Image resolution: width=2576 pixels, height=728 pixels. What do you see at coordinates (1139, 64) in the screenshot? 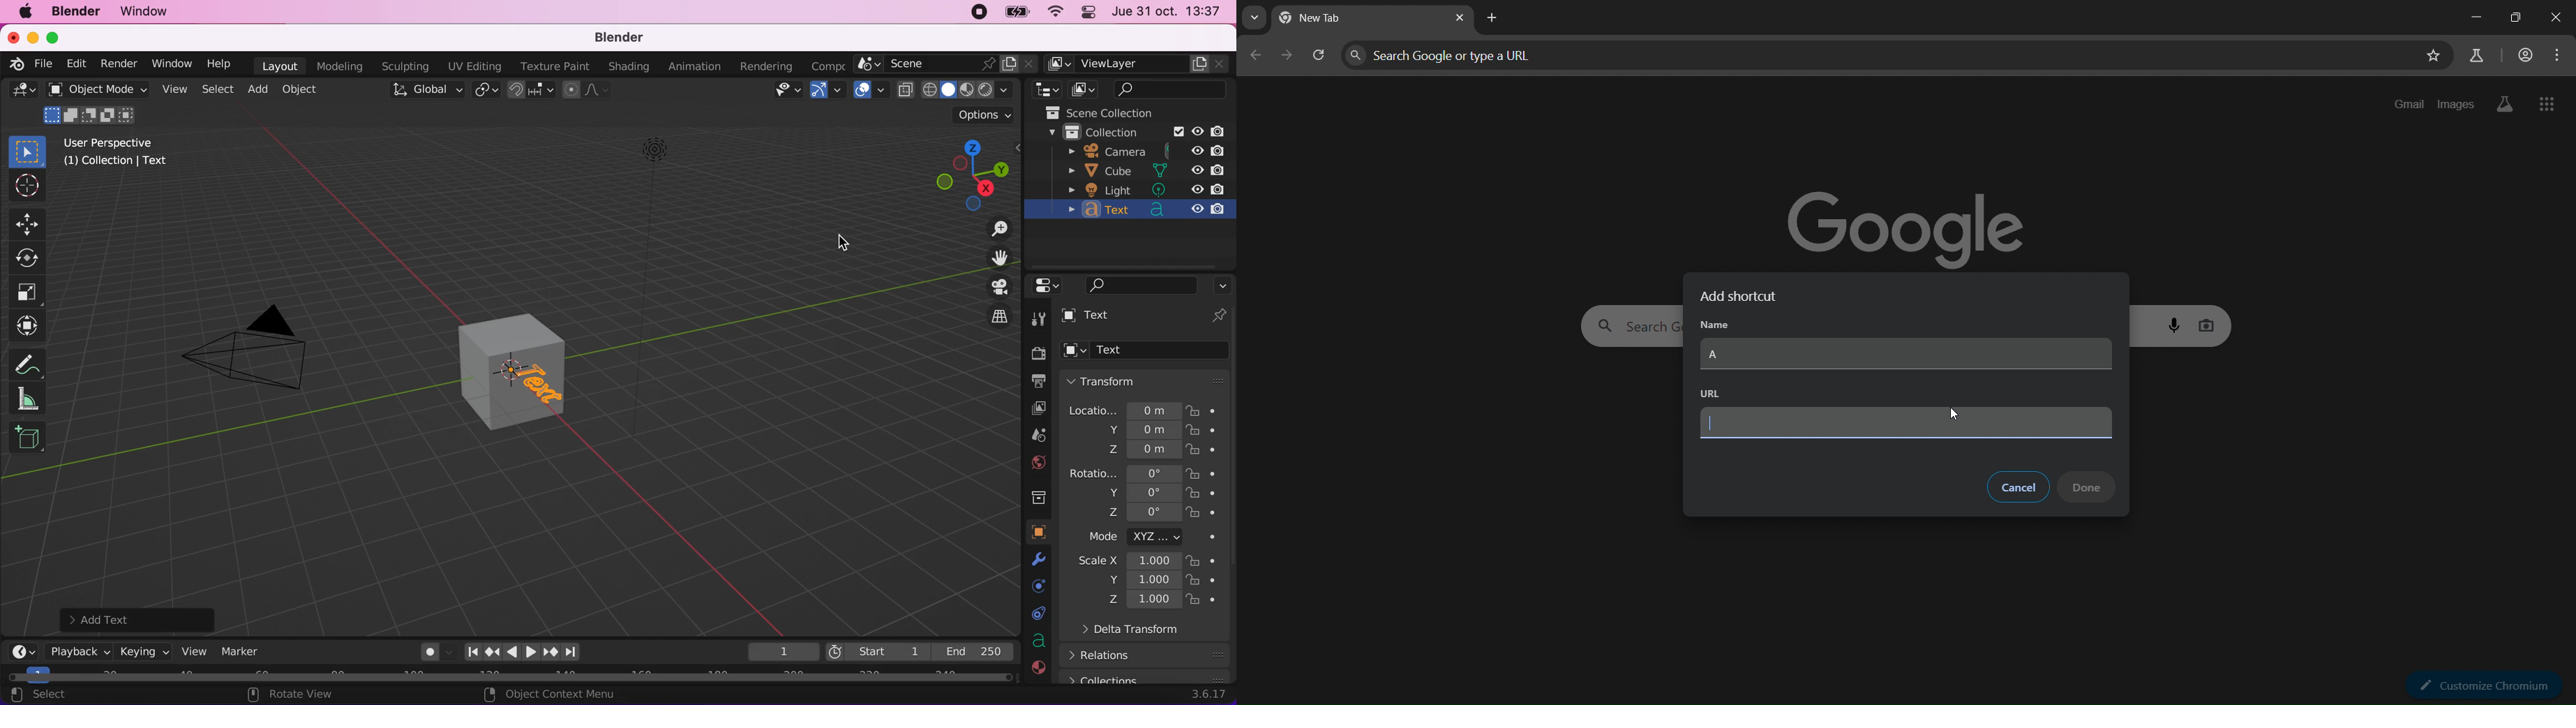
I see `viewlayer` at bounding box center [1139, 64].